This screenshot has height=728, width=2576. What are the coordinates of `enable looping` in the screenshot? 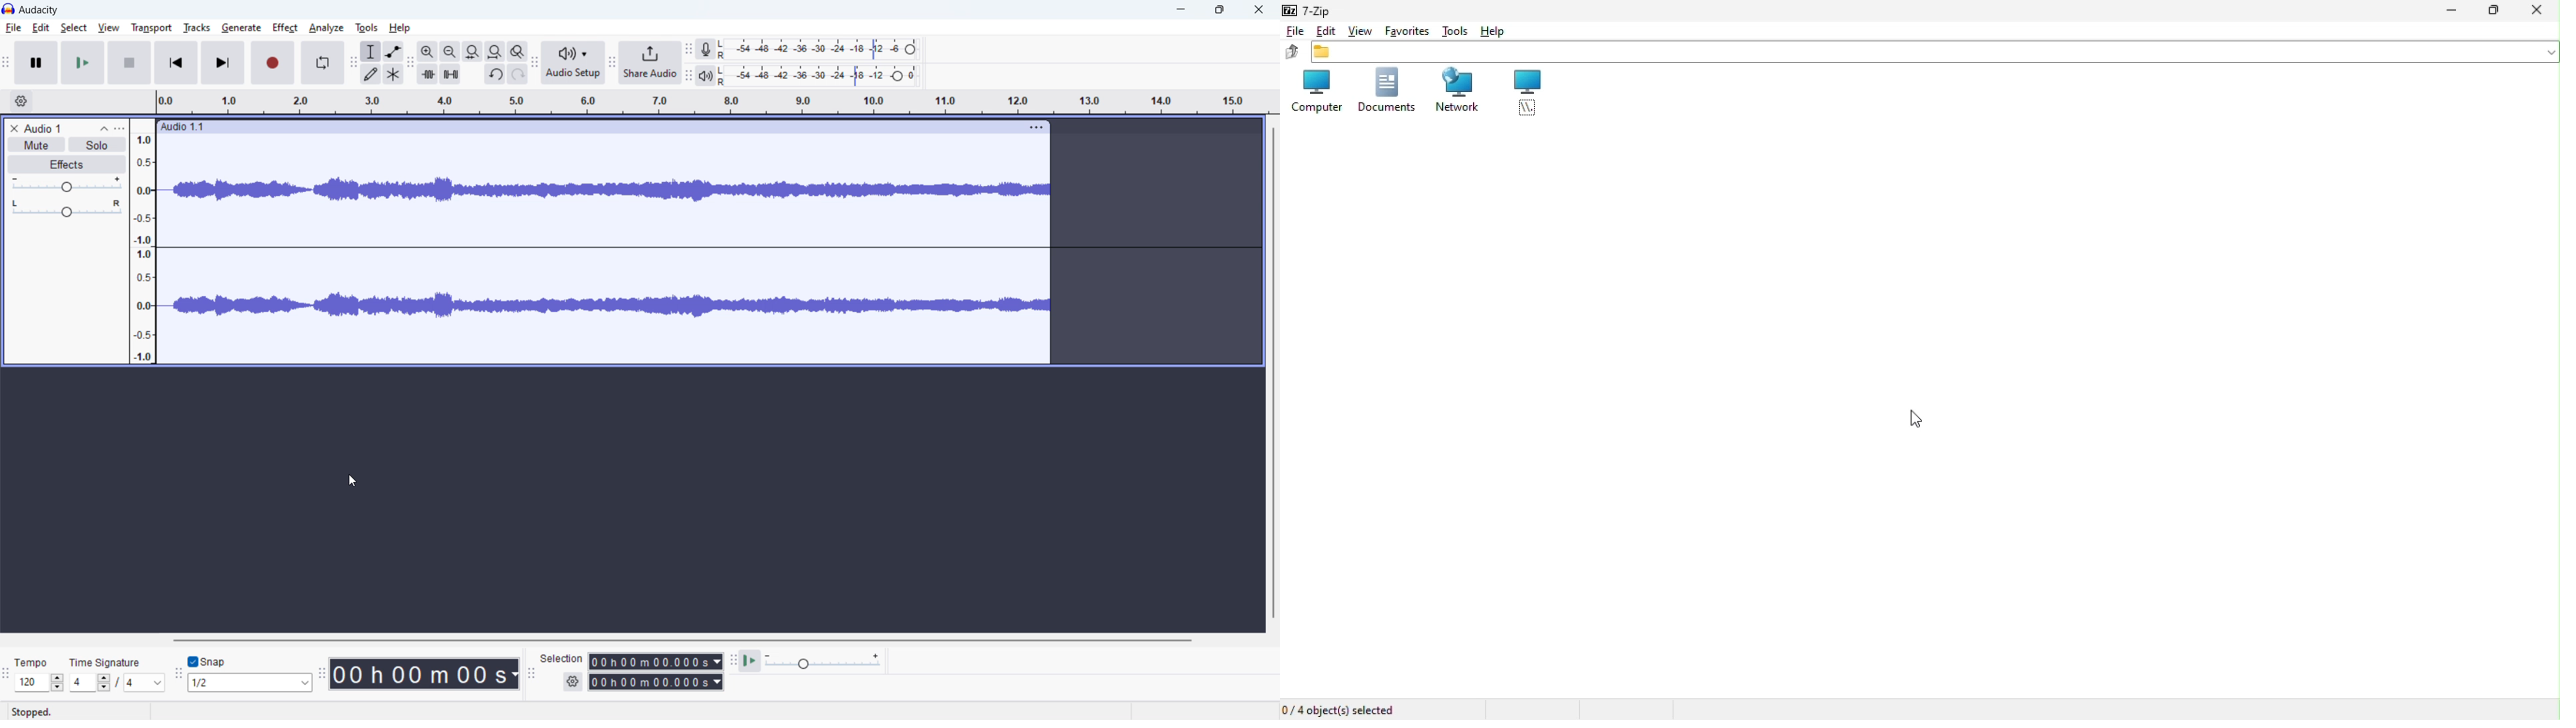 It's located at (322, 63).